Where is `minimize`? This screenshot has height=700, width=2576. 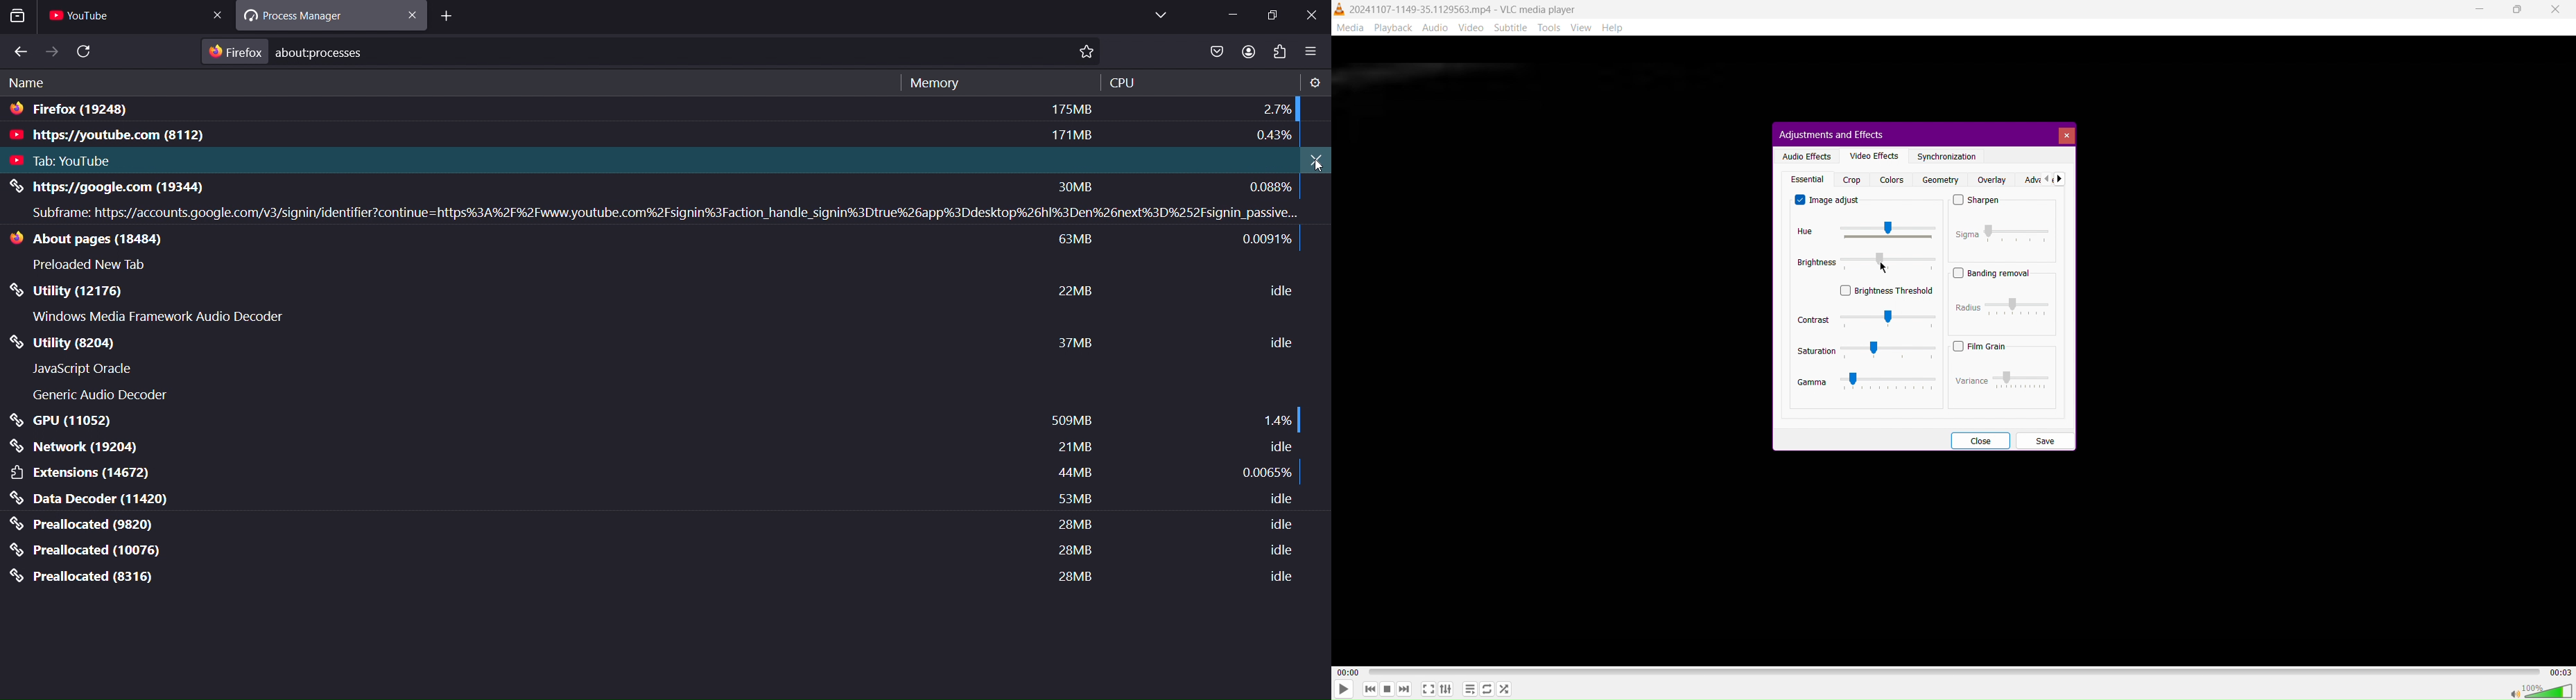
minimize is located at coordinates (1232, 14).